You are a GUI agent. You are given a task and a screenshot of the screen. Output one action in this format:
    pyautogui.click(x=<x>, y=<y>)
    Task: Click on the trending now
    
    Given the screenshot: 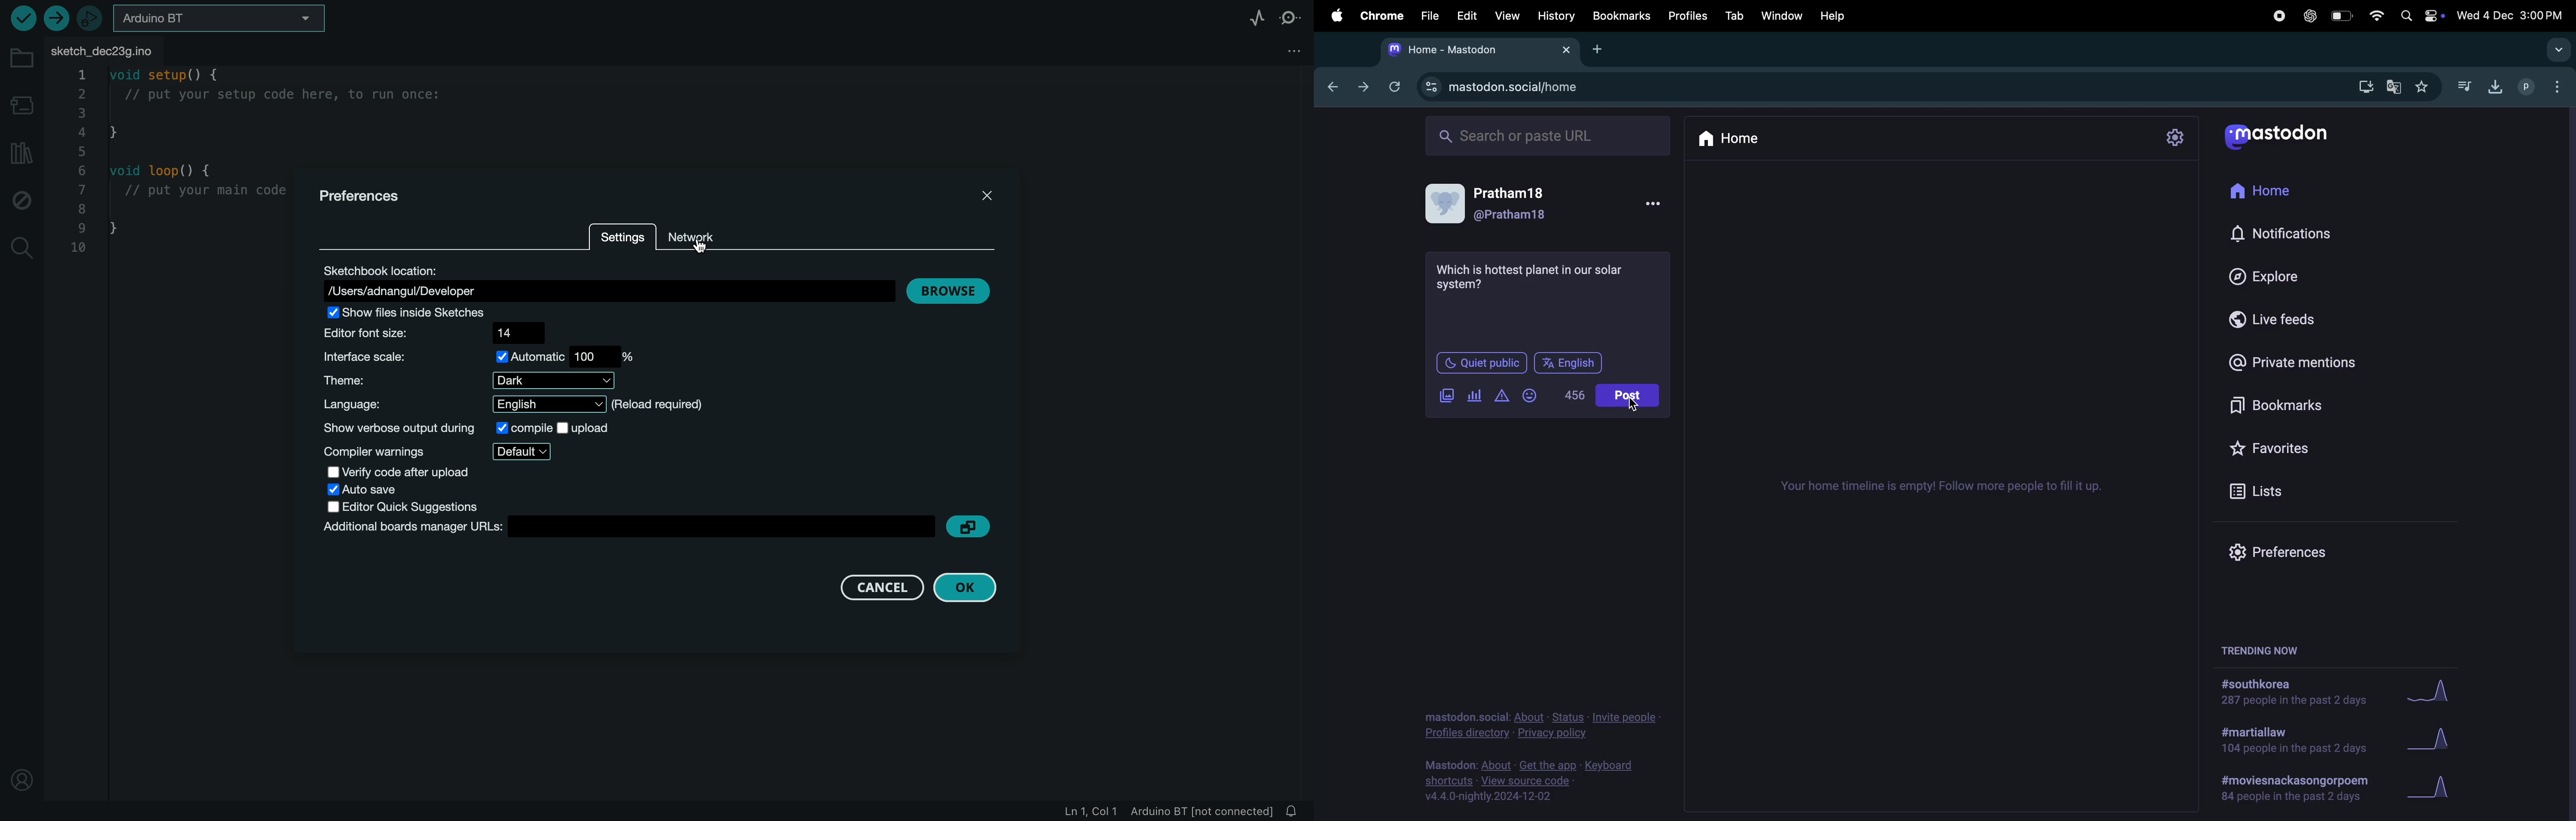 What is the action you would take?
    pyautogui.click(x=2255, y=651)
    